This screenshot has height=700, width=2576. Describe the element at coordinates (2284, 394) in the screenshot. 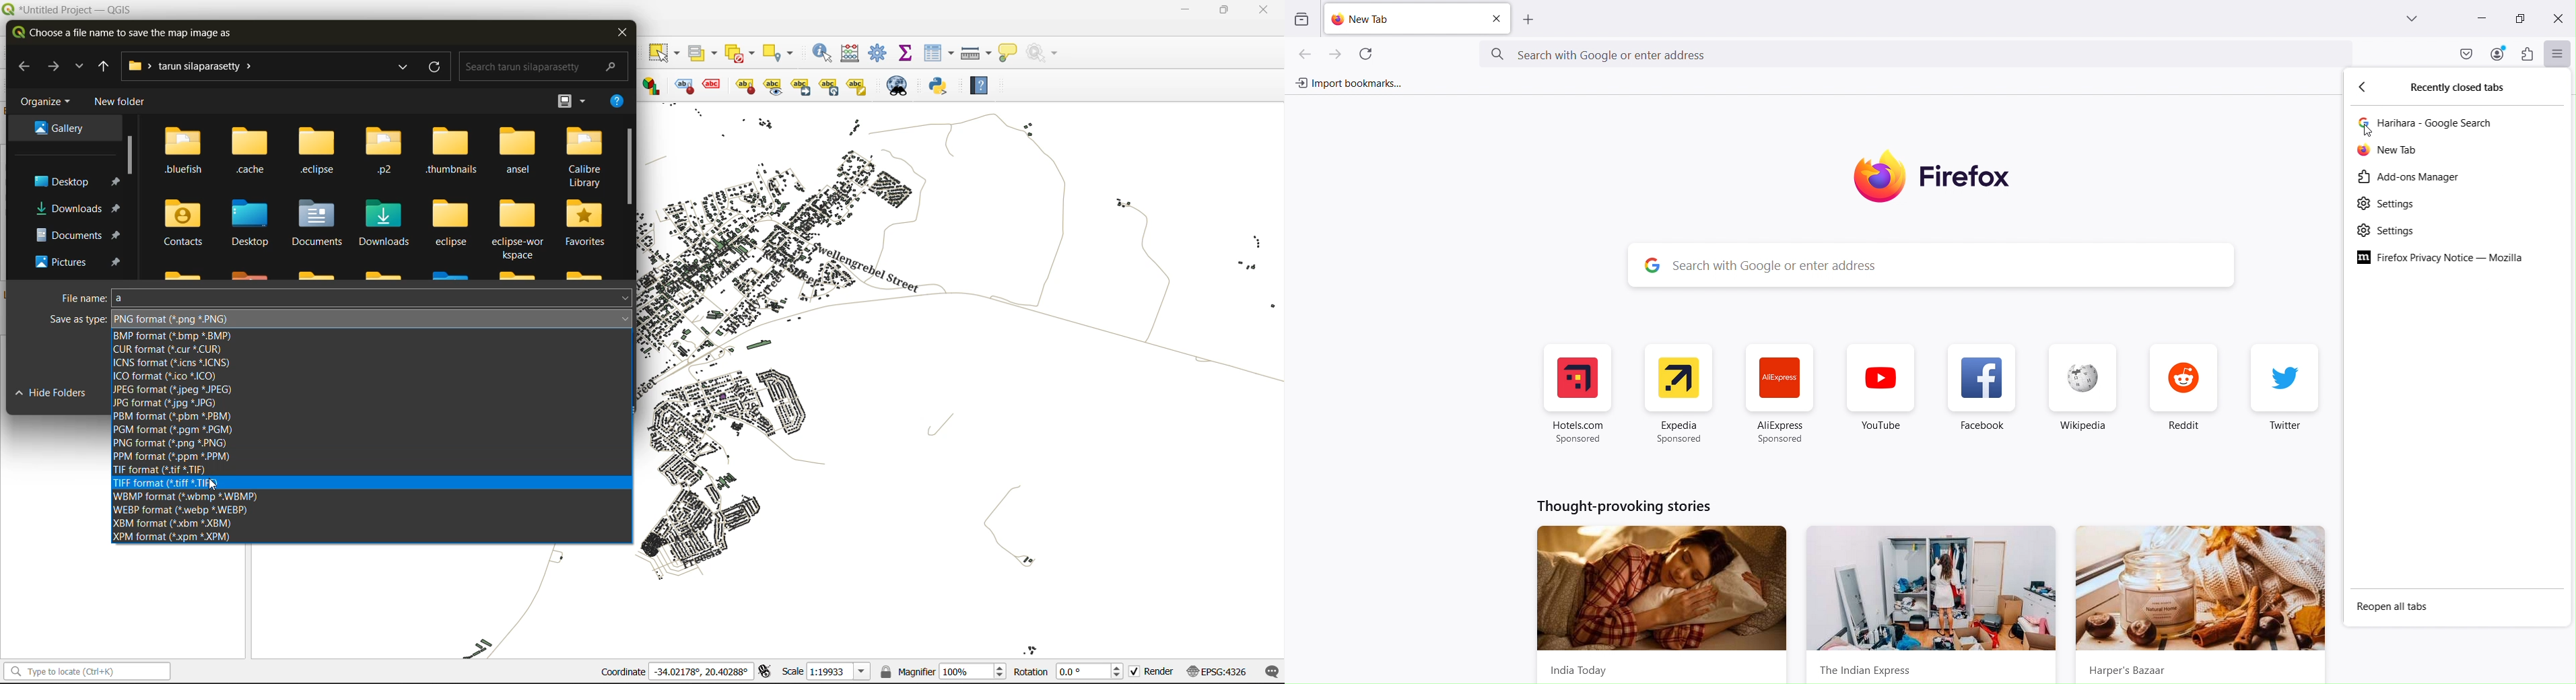

I see `Twitter Shortcut` at that location.